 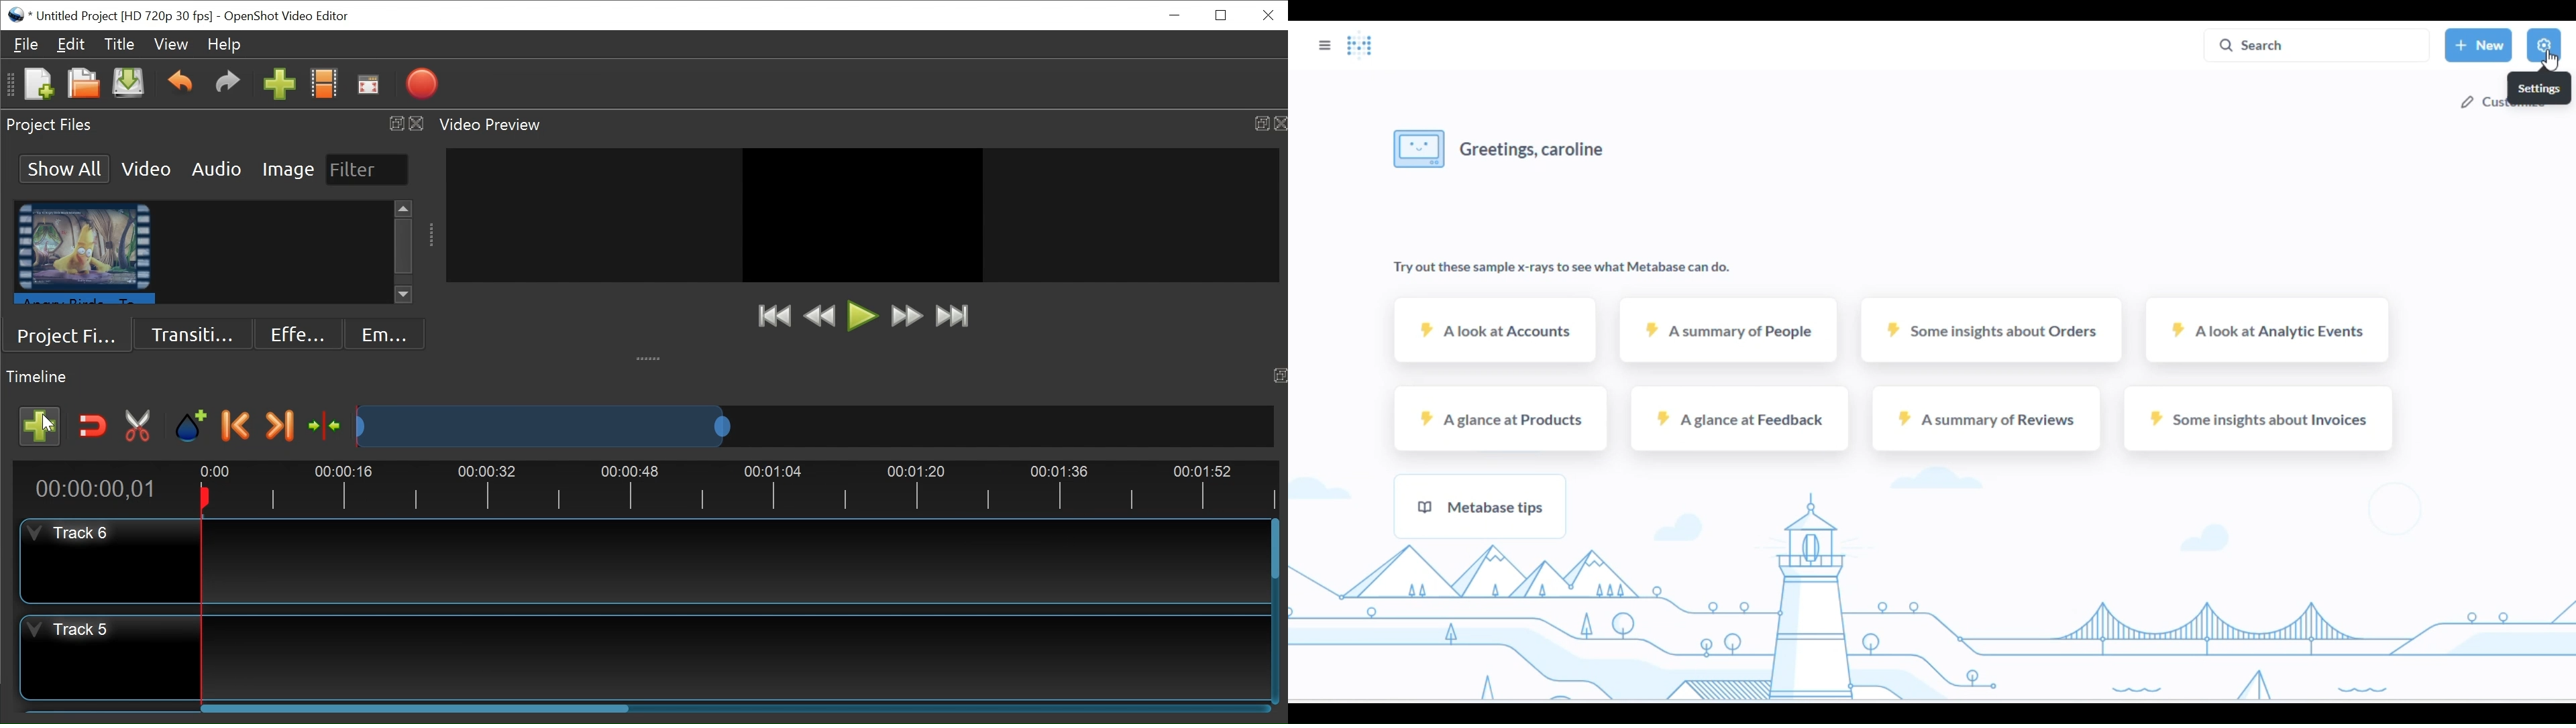 What do you see at coordinates (1177, 15) in the screenshot?
I see `minimize` at bounding box center [1177, 15].